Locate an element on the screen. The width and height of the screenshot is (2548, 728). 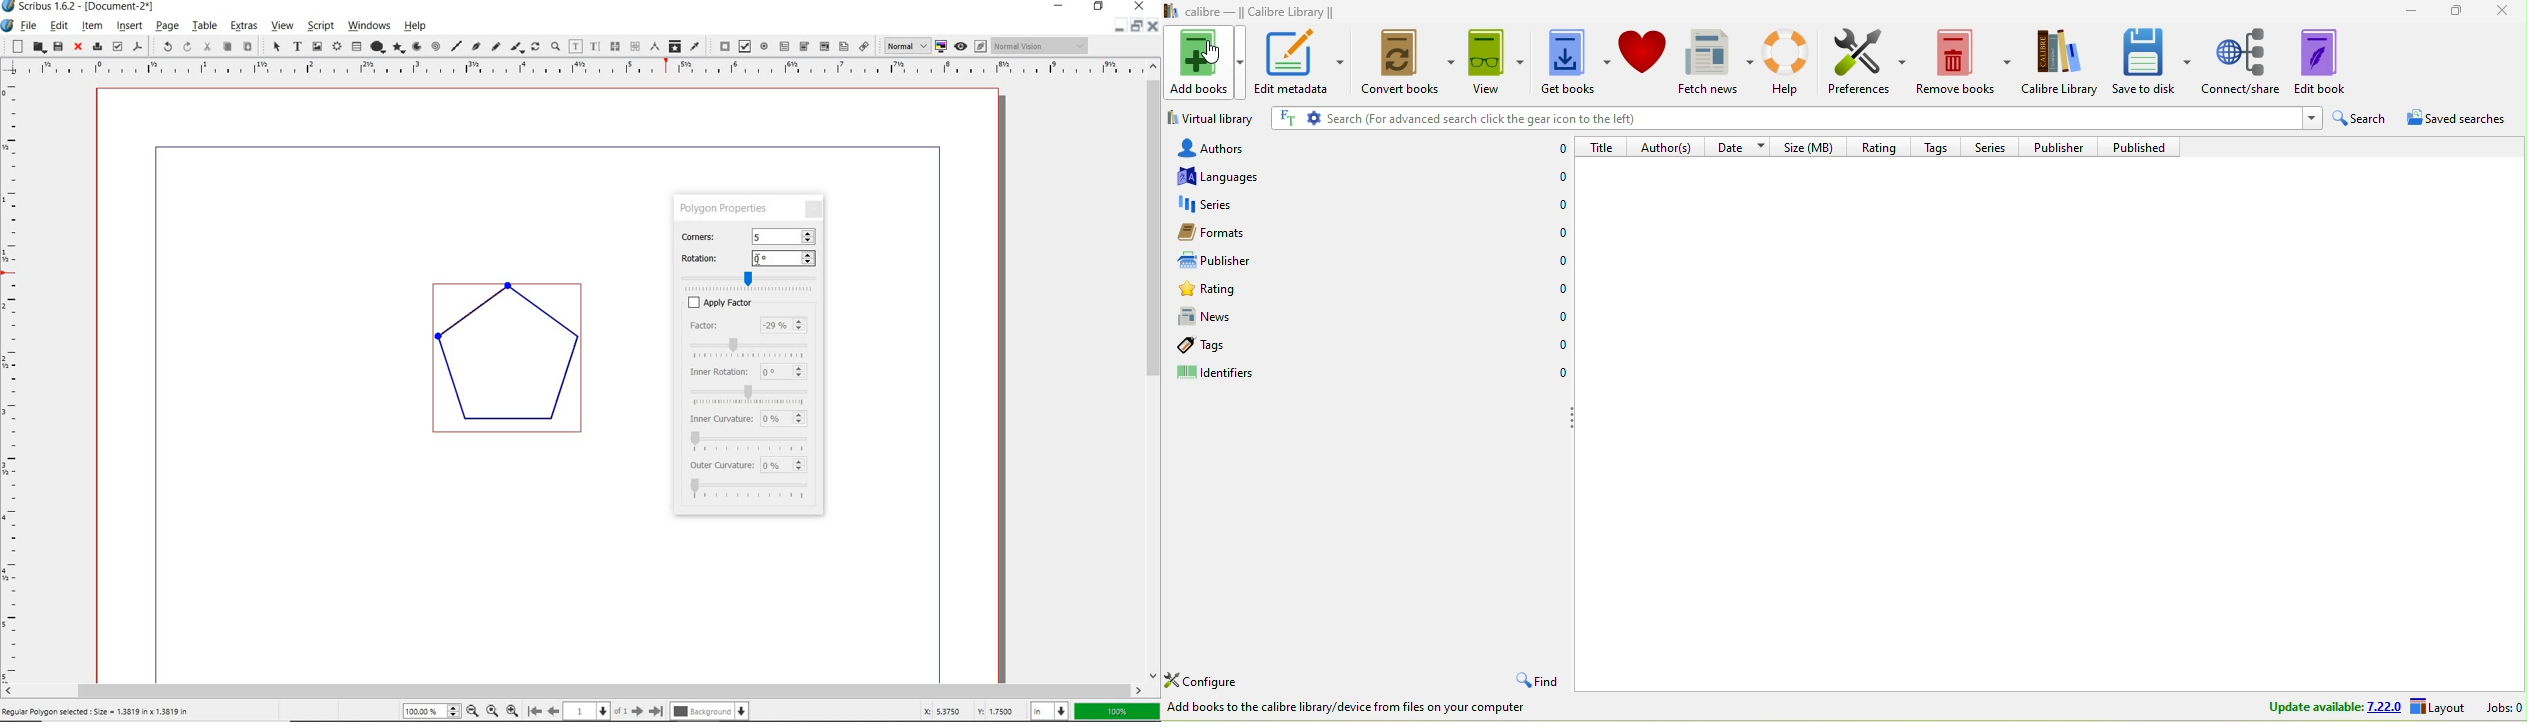
link text frames is located at coordinates (615, 46).